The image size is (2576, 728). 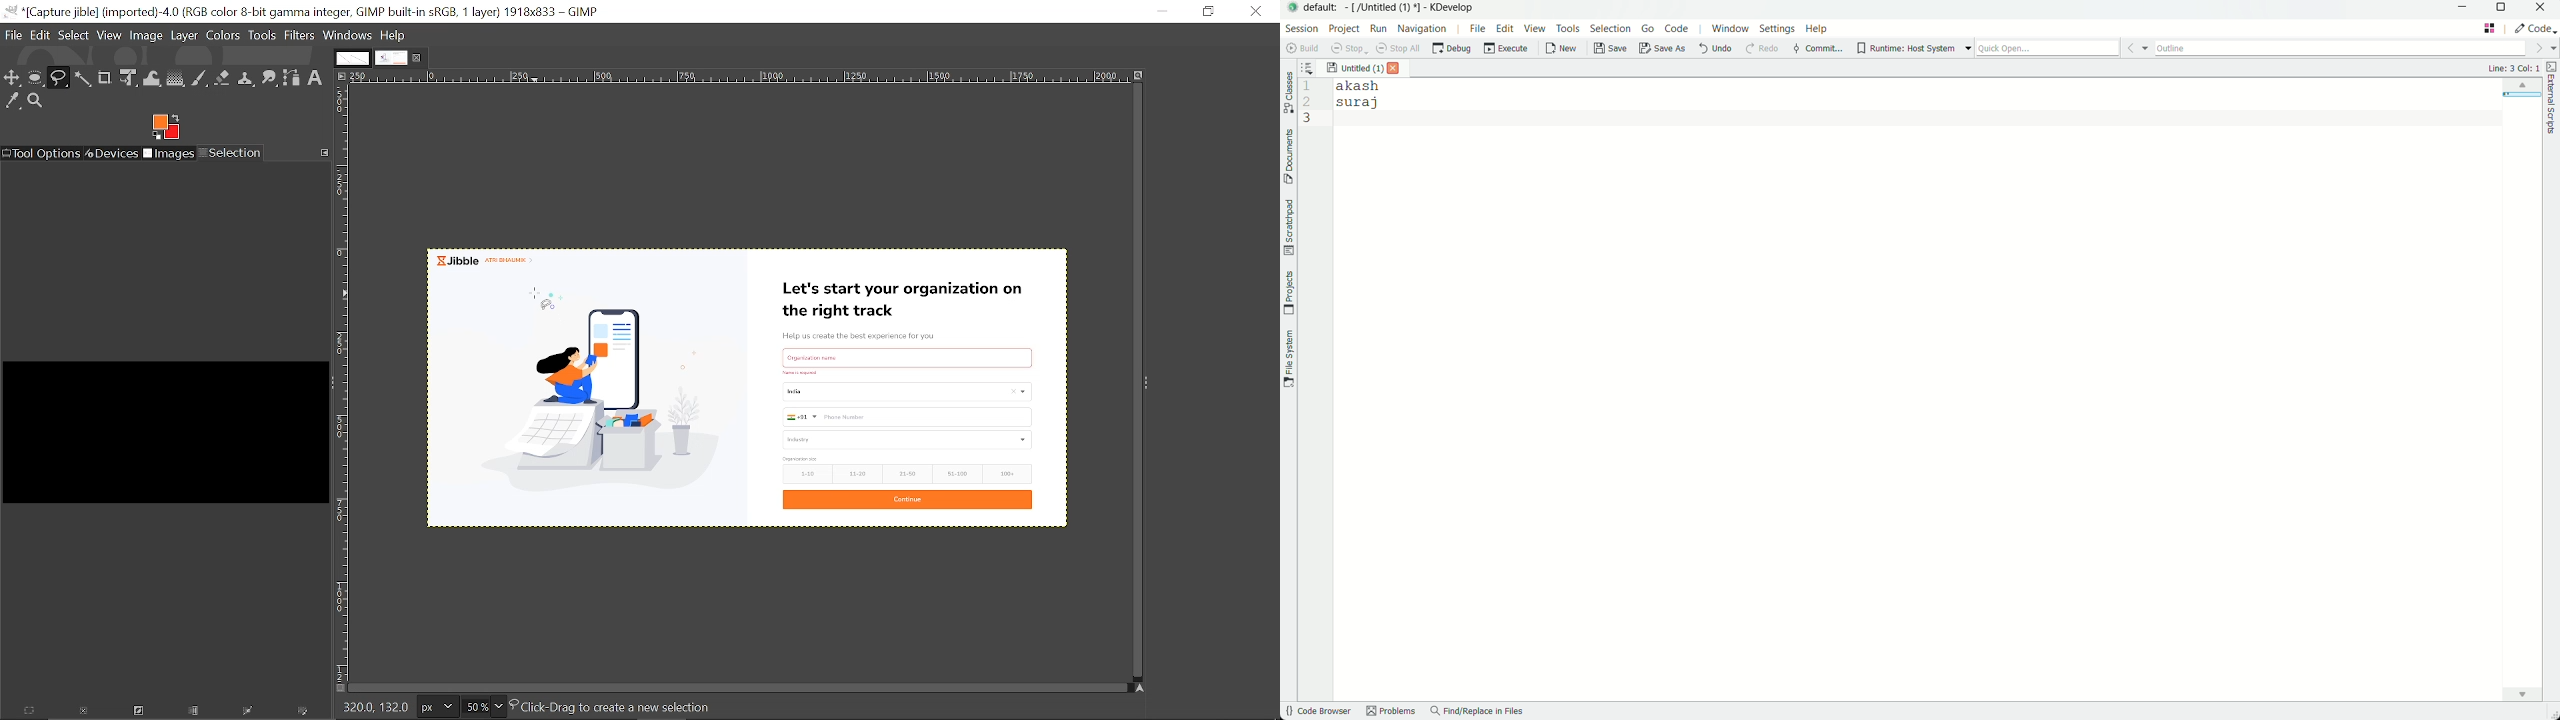 I want to click on Edit, so click(x=42, y=33).